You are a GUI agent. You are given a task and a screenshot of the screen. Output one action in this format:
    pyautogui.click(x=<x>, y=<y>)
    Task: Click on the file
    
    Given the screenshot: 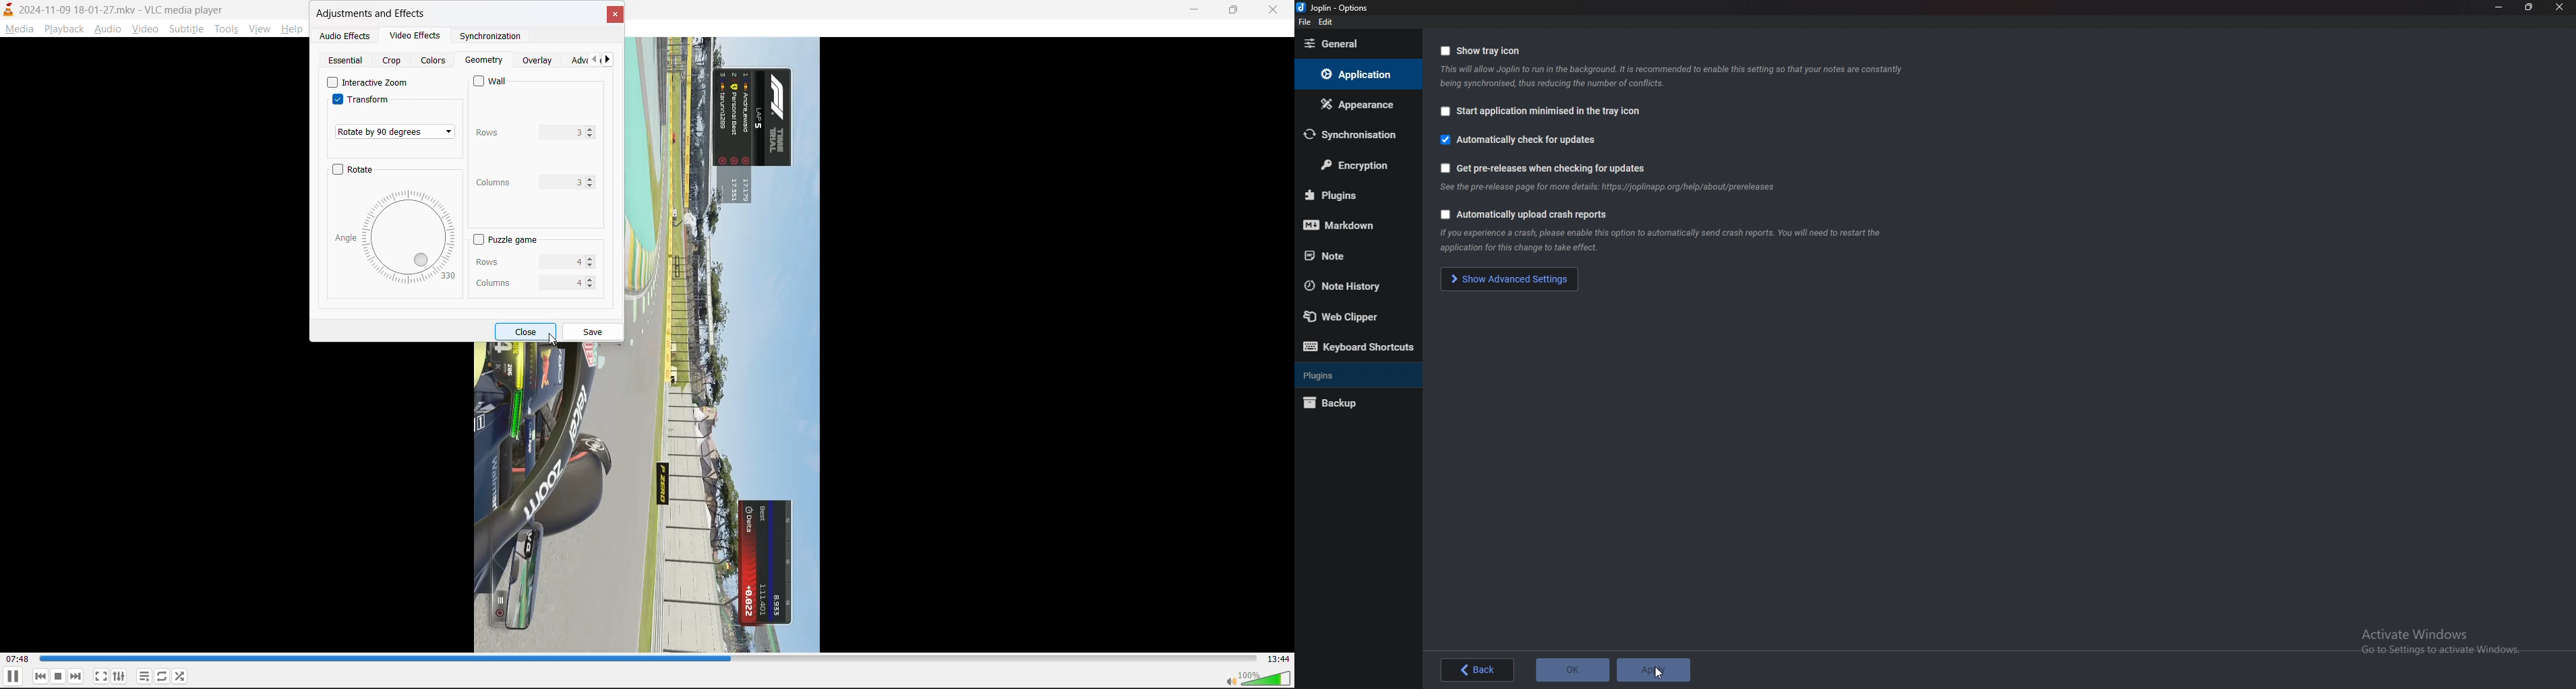 What is the action you would take?
    pyautogui.click(x=1304, y=23)
    